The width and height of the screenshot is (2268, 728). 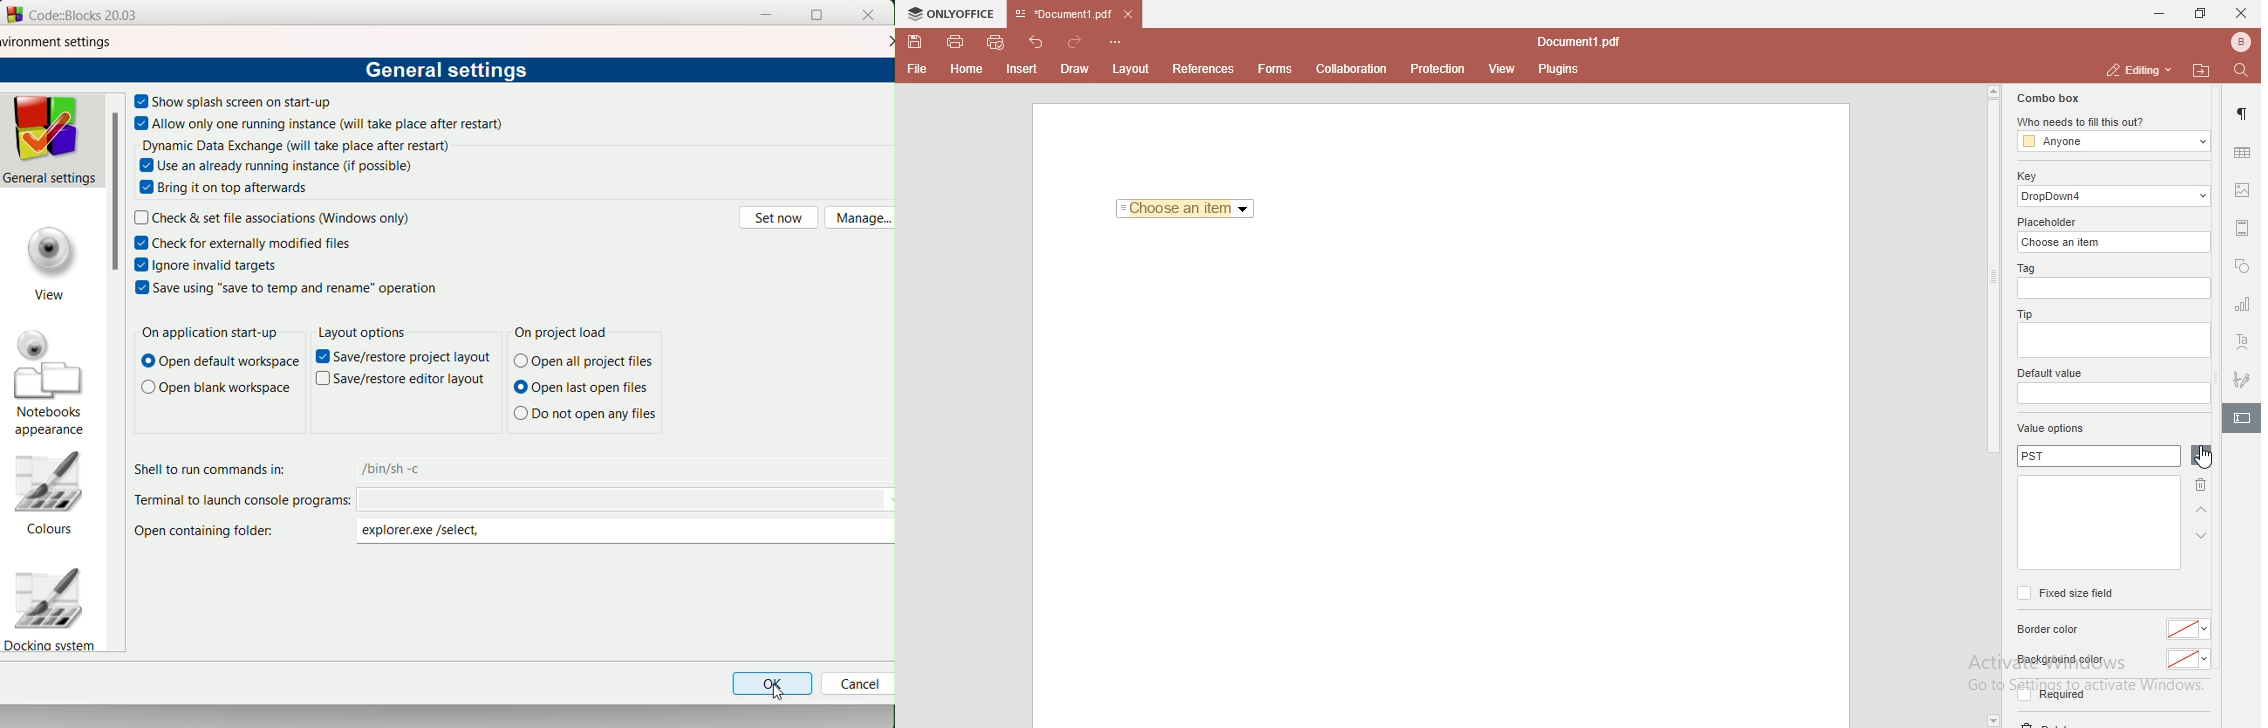 I want to click on combo box, so click(x=2046, y=98).